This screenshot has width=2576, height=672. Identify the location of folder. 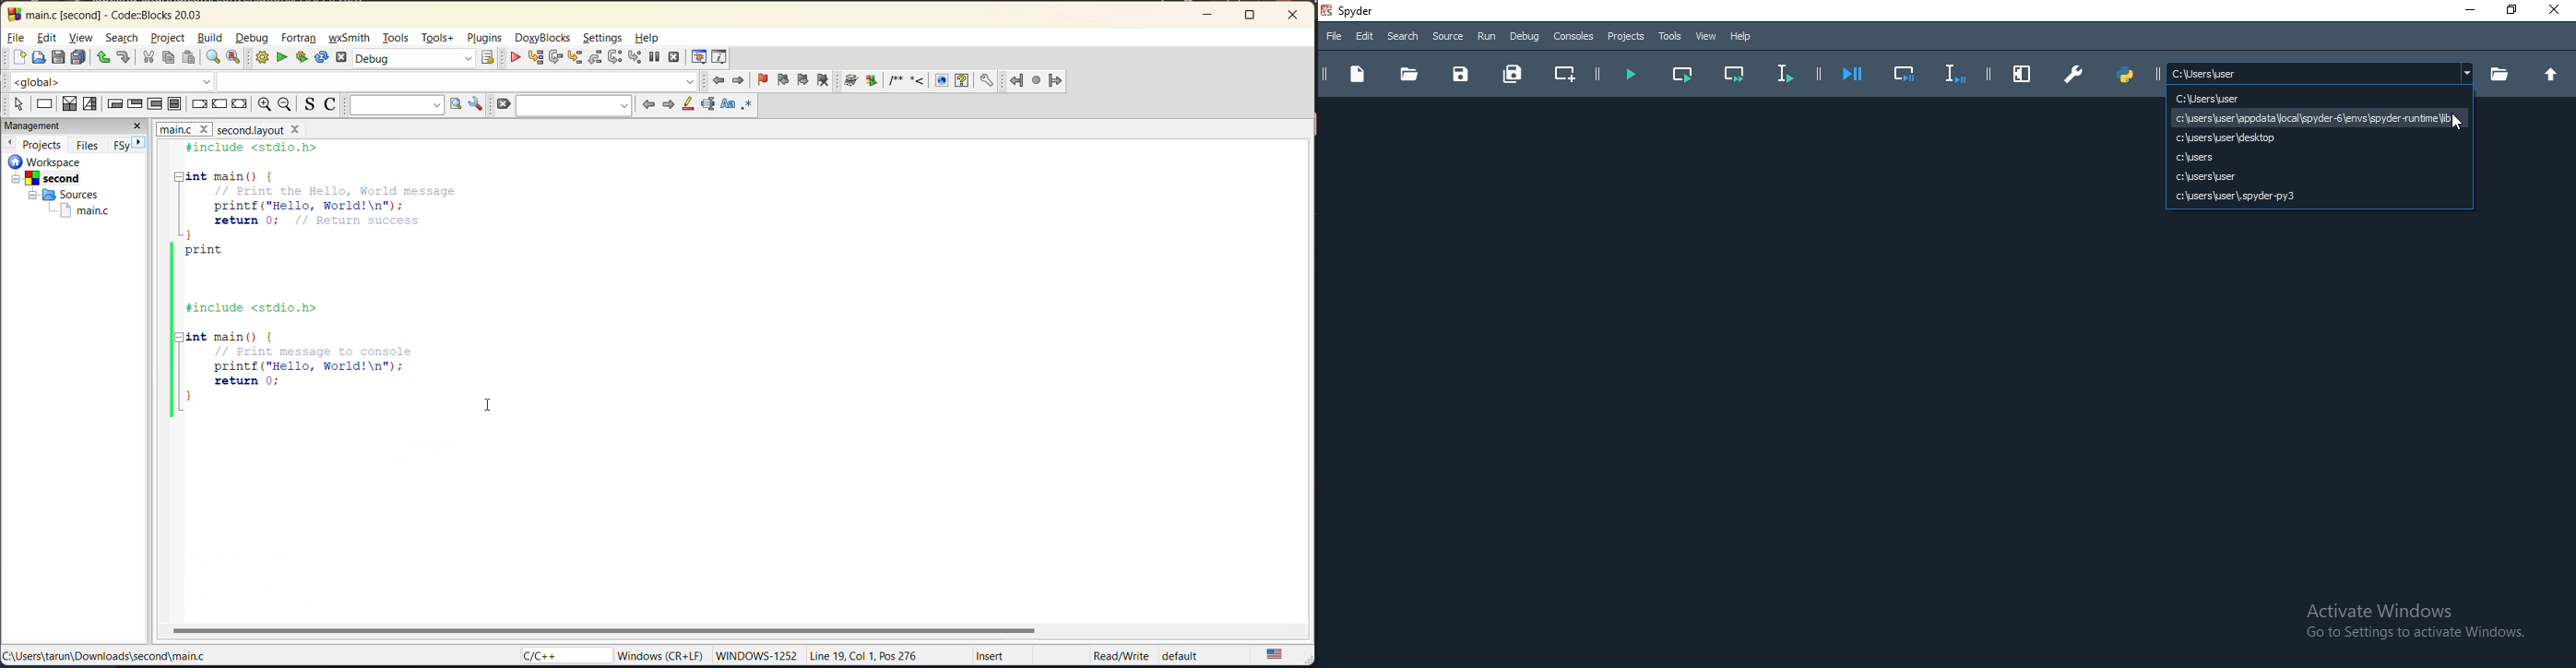
(2498, 74).